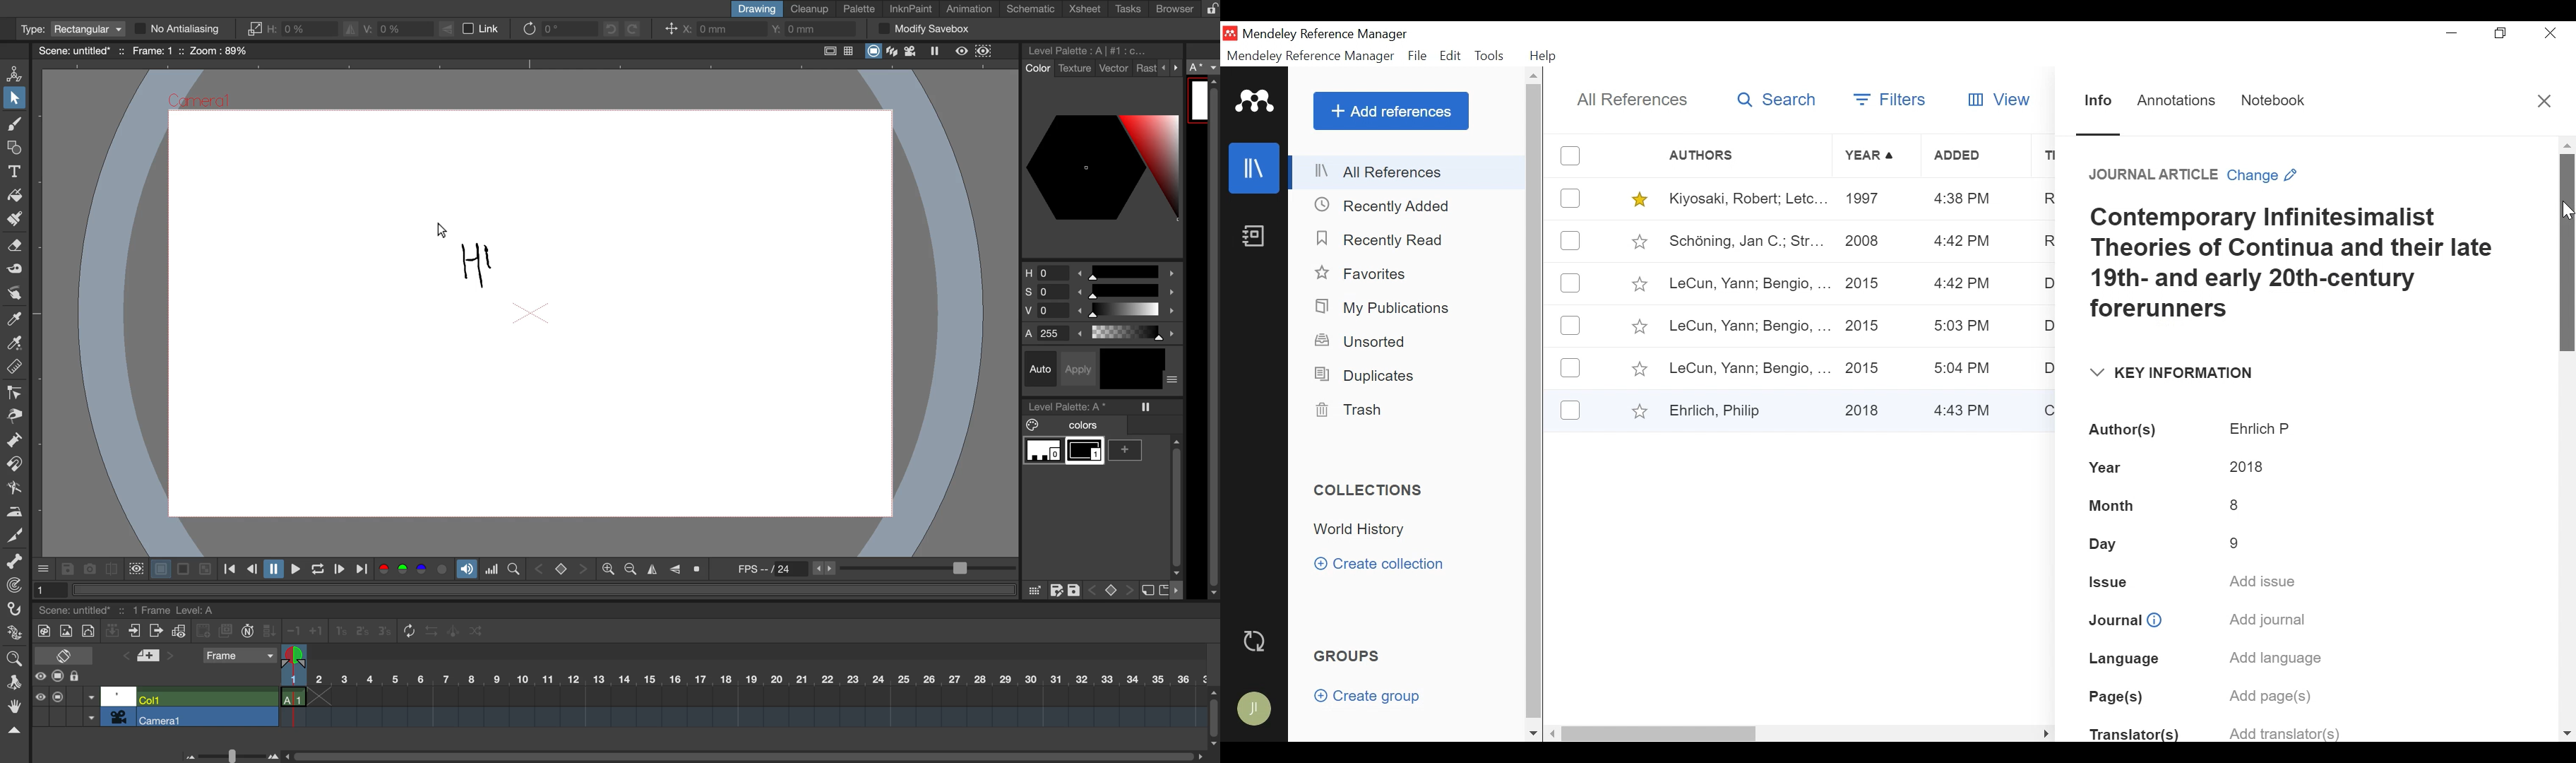 The width and height of the screenshot is (2576, 784). Describe the element at coordinates (14, 169) in the screenshot. I see `type tool` at that location.